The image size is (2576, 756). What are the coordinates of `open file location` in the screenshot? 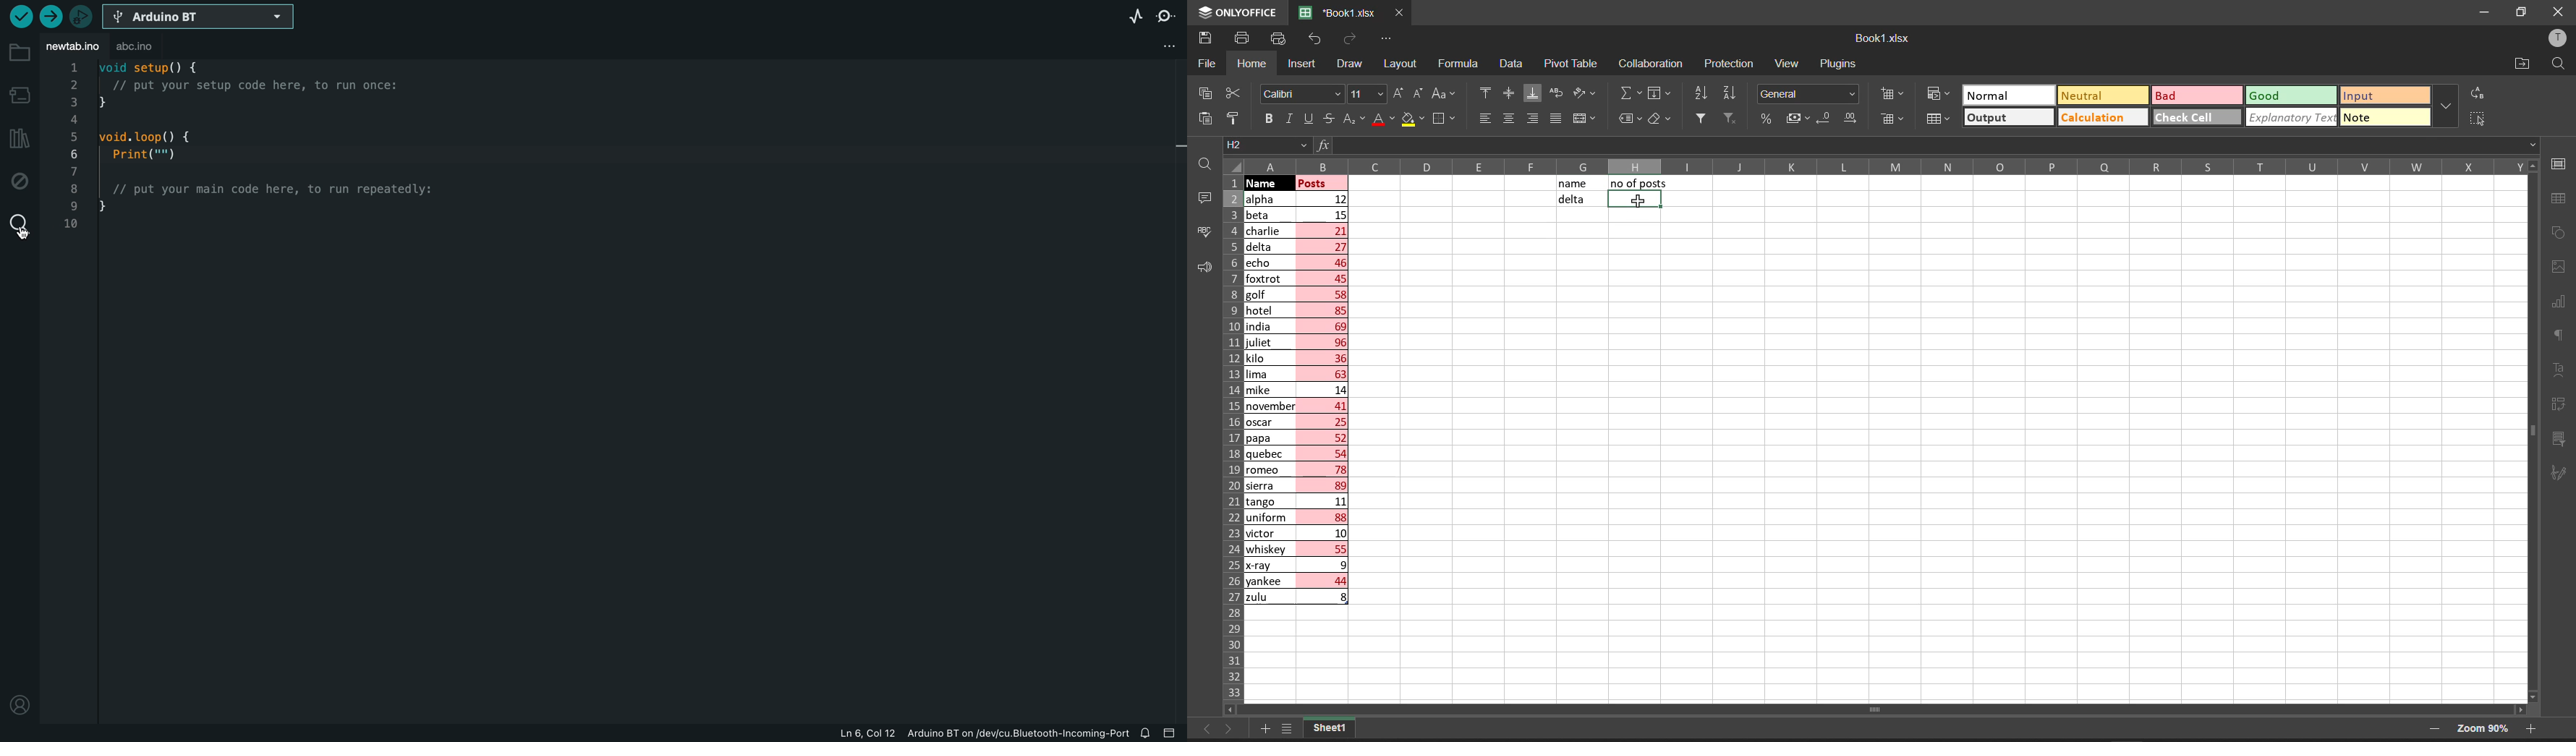 It's located at (2524, 62).